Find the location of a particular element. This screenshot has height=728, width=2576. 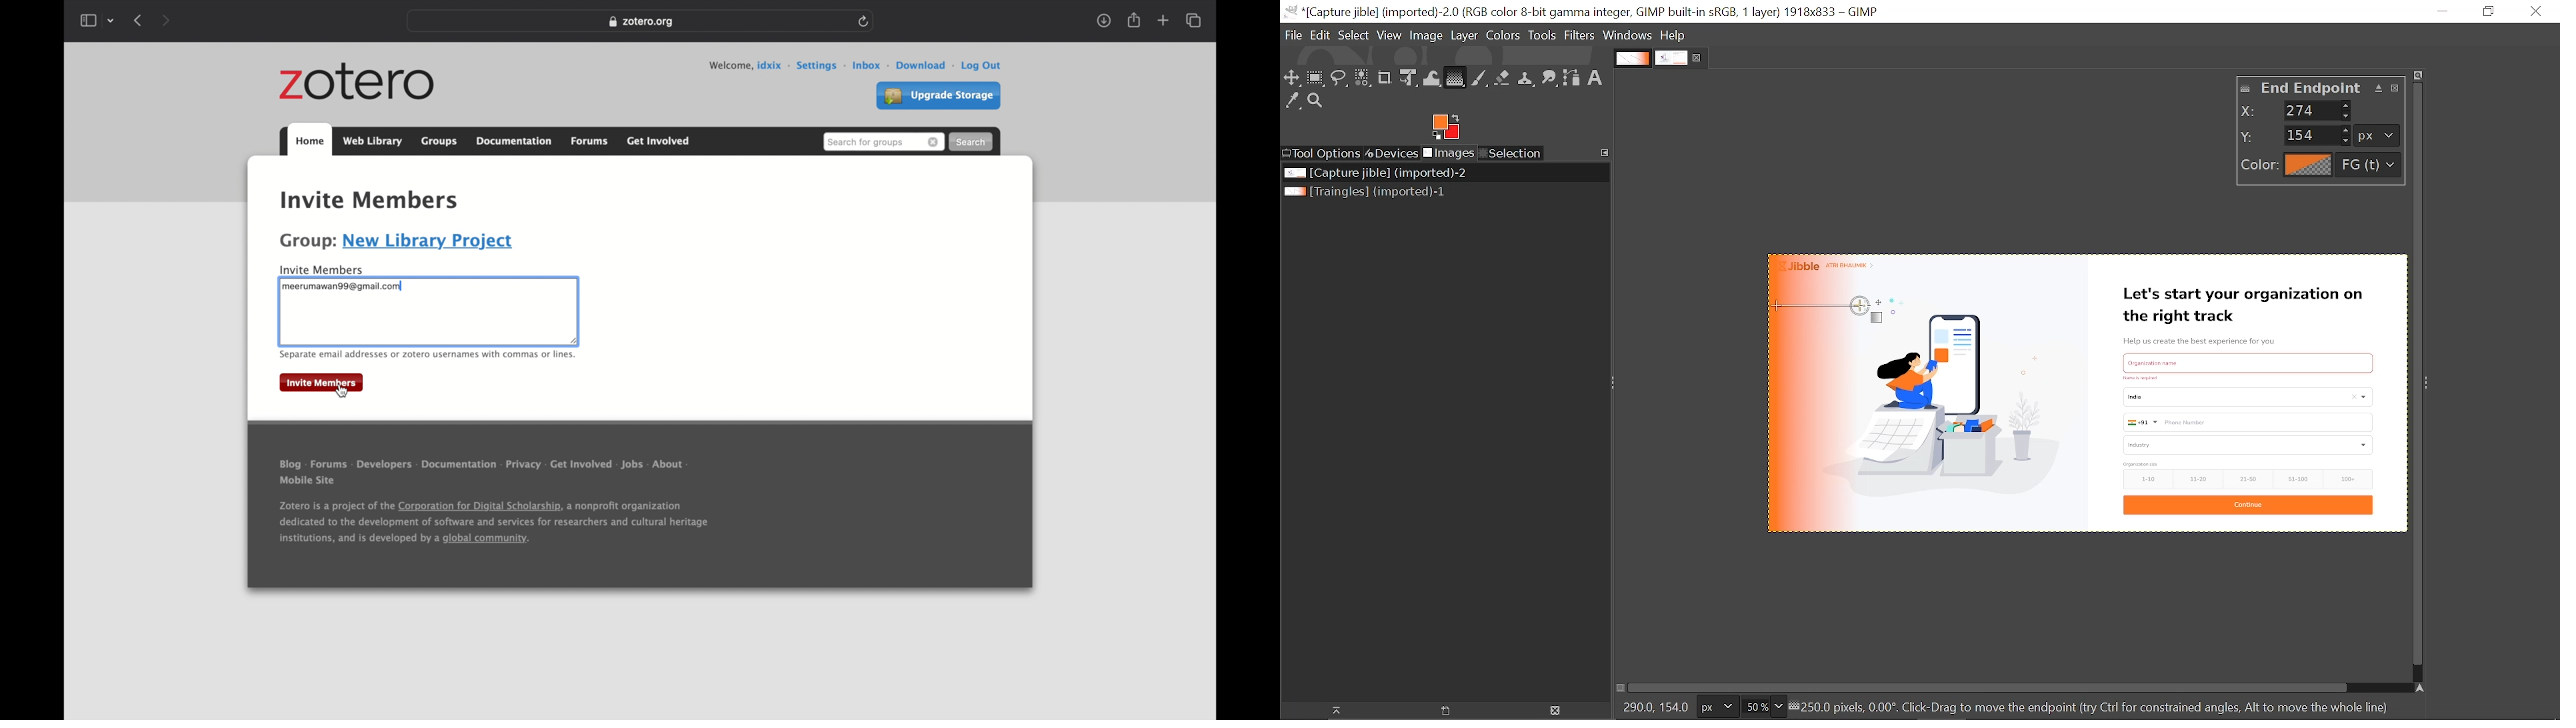

blog is located at coordinates (286, 463).